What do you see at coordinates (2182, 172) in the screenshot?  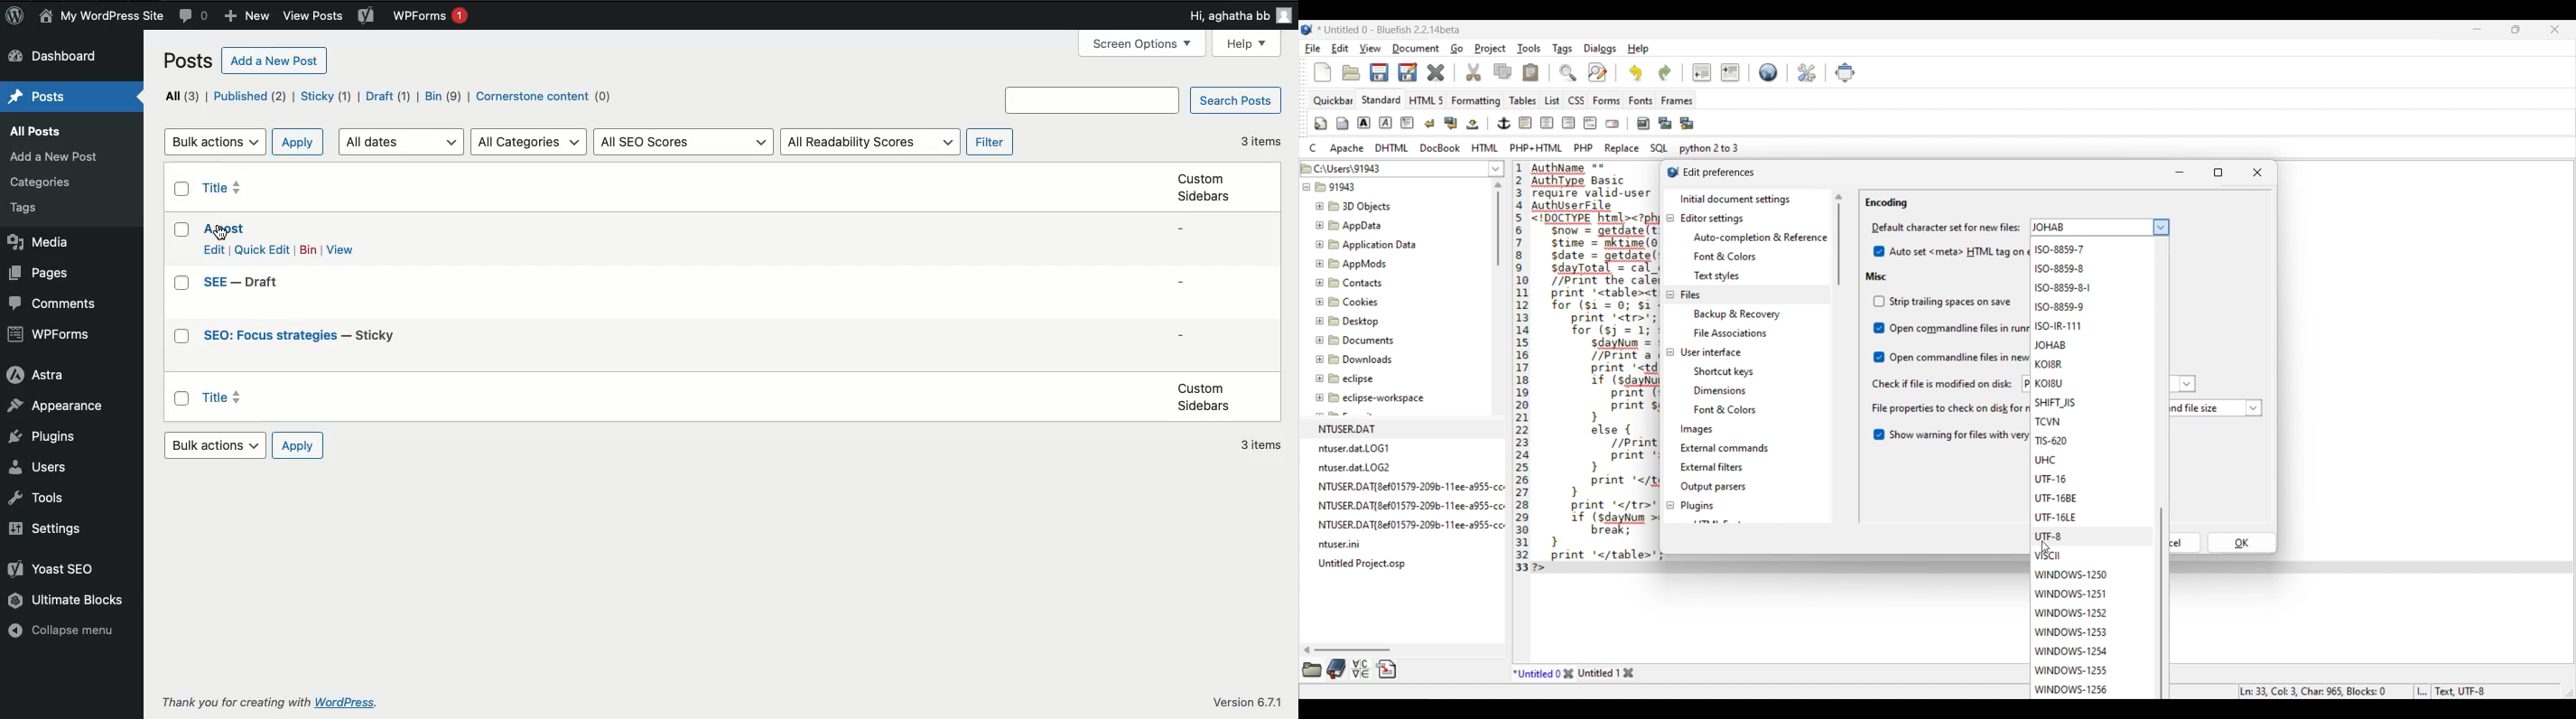 I see `Minimize` at bounding box center [2182, 172].